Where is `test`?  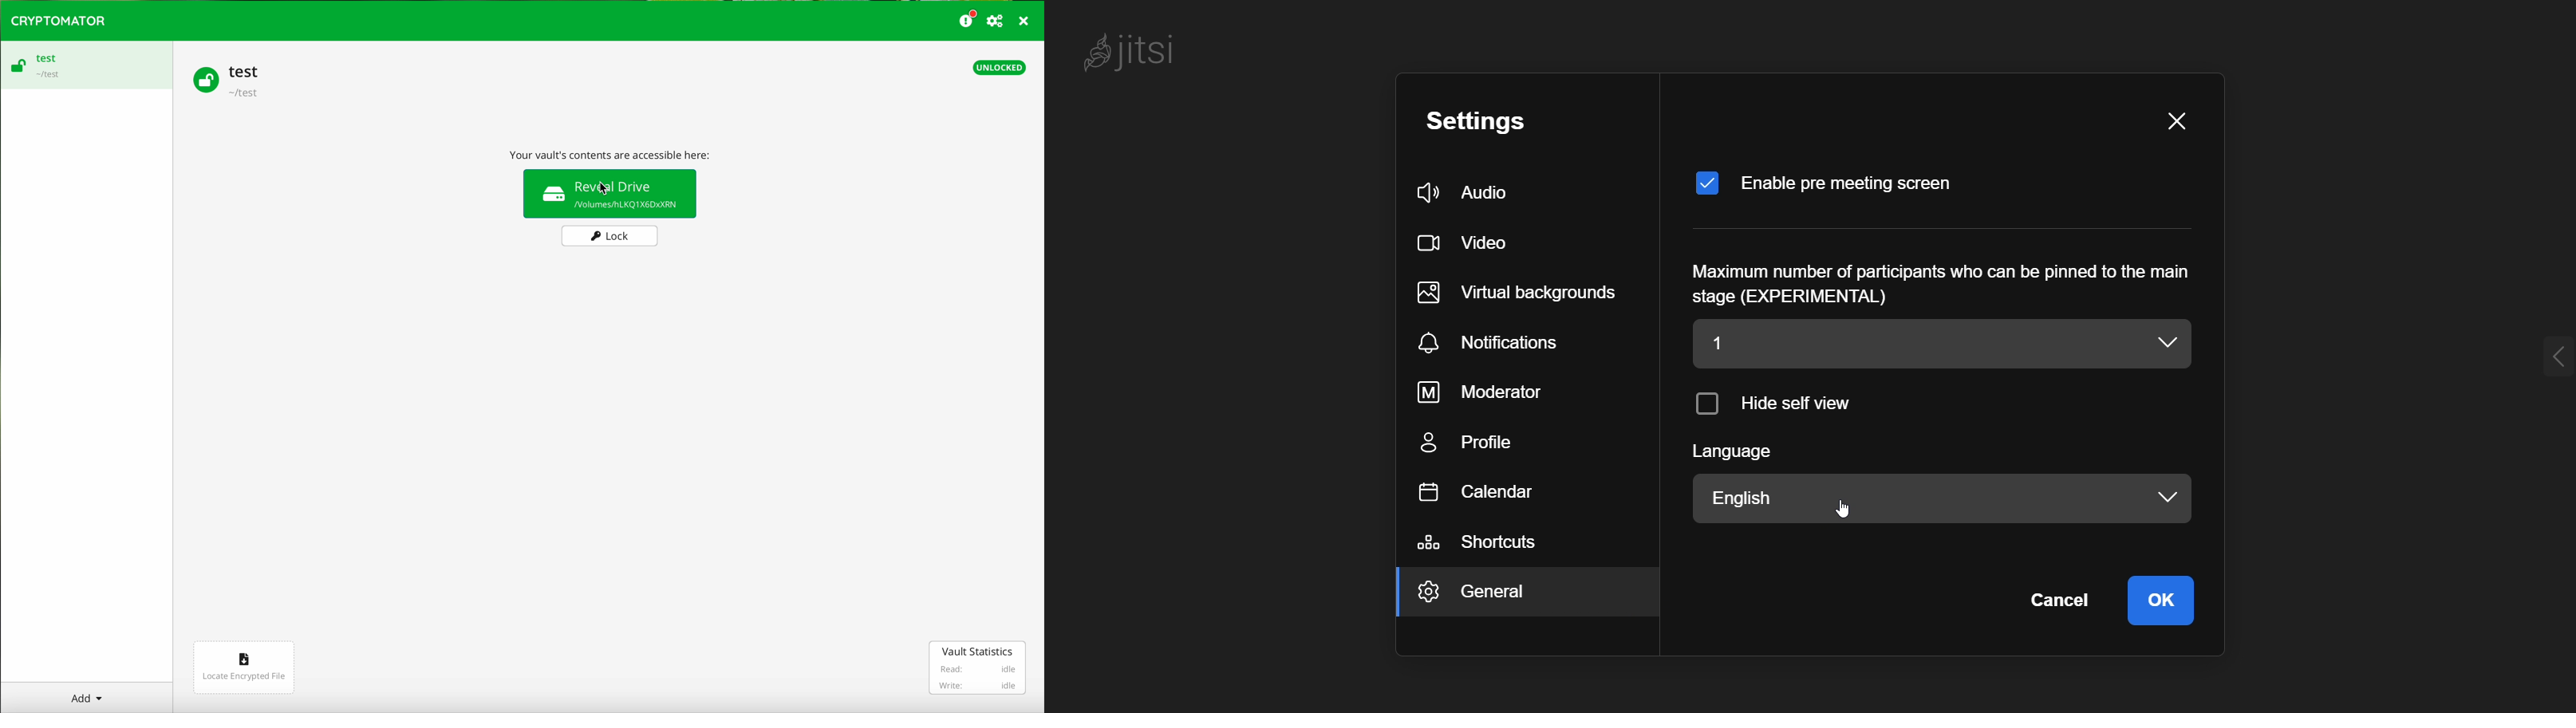 test is located at coordinates (46, 57).